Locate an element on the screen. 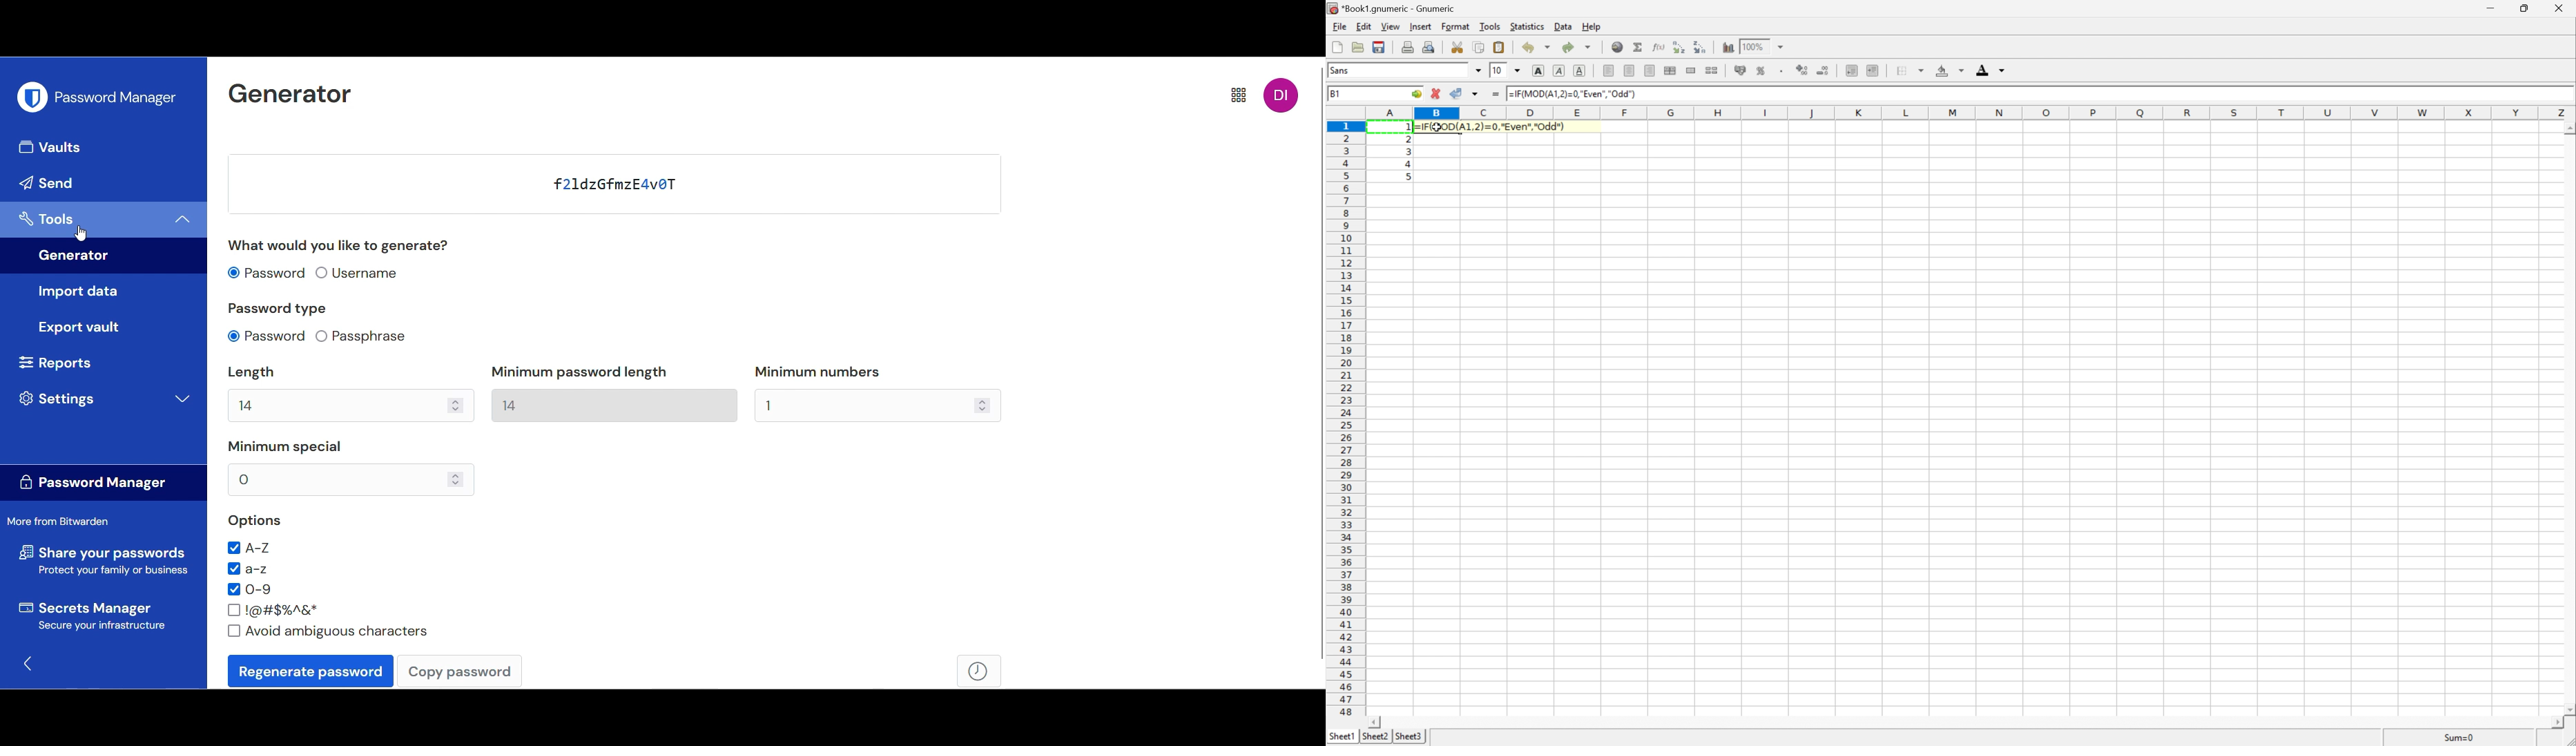 The image size is (2576, 756). Go to is located at coordinates (1417, 93).